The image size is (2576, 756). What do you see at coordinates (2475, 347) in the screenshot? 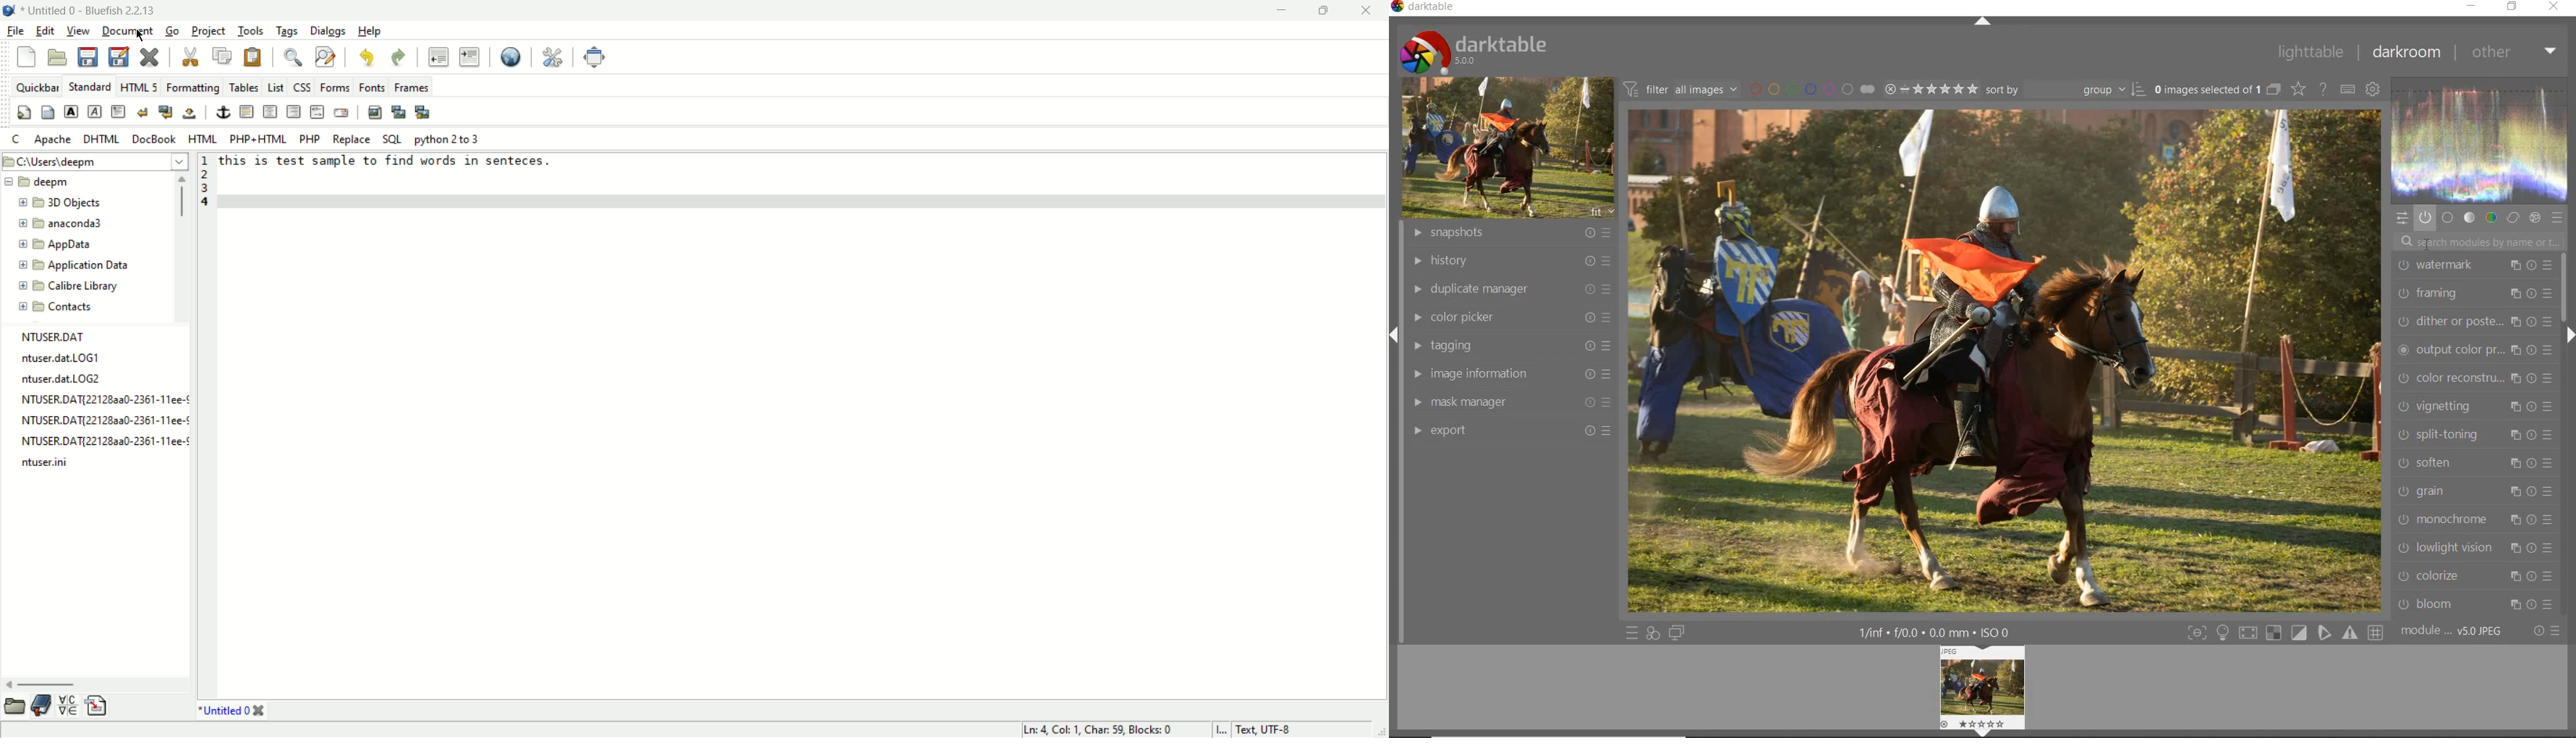
I see `output color preset` at bounding box center [2475, 347].